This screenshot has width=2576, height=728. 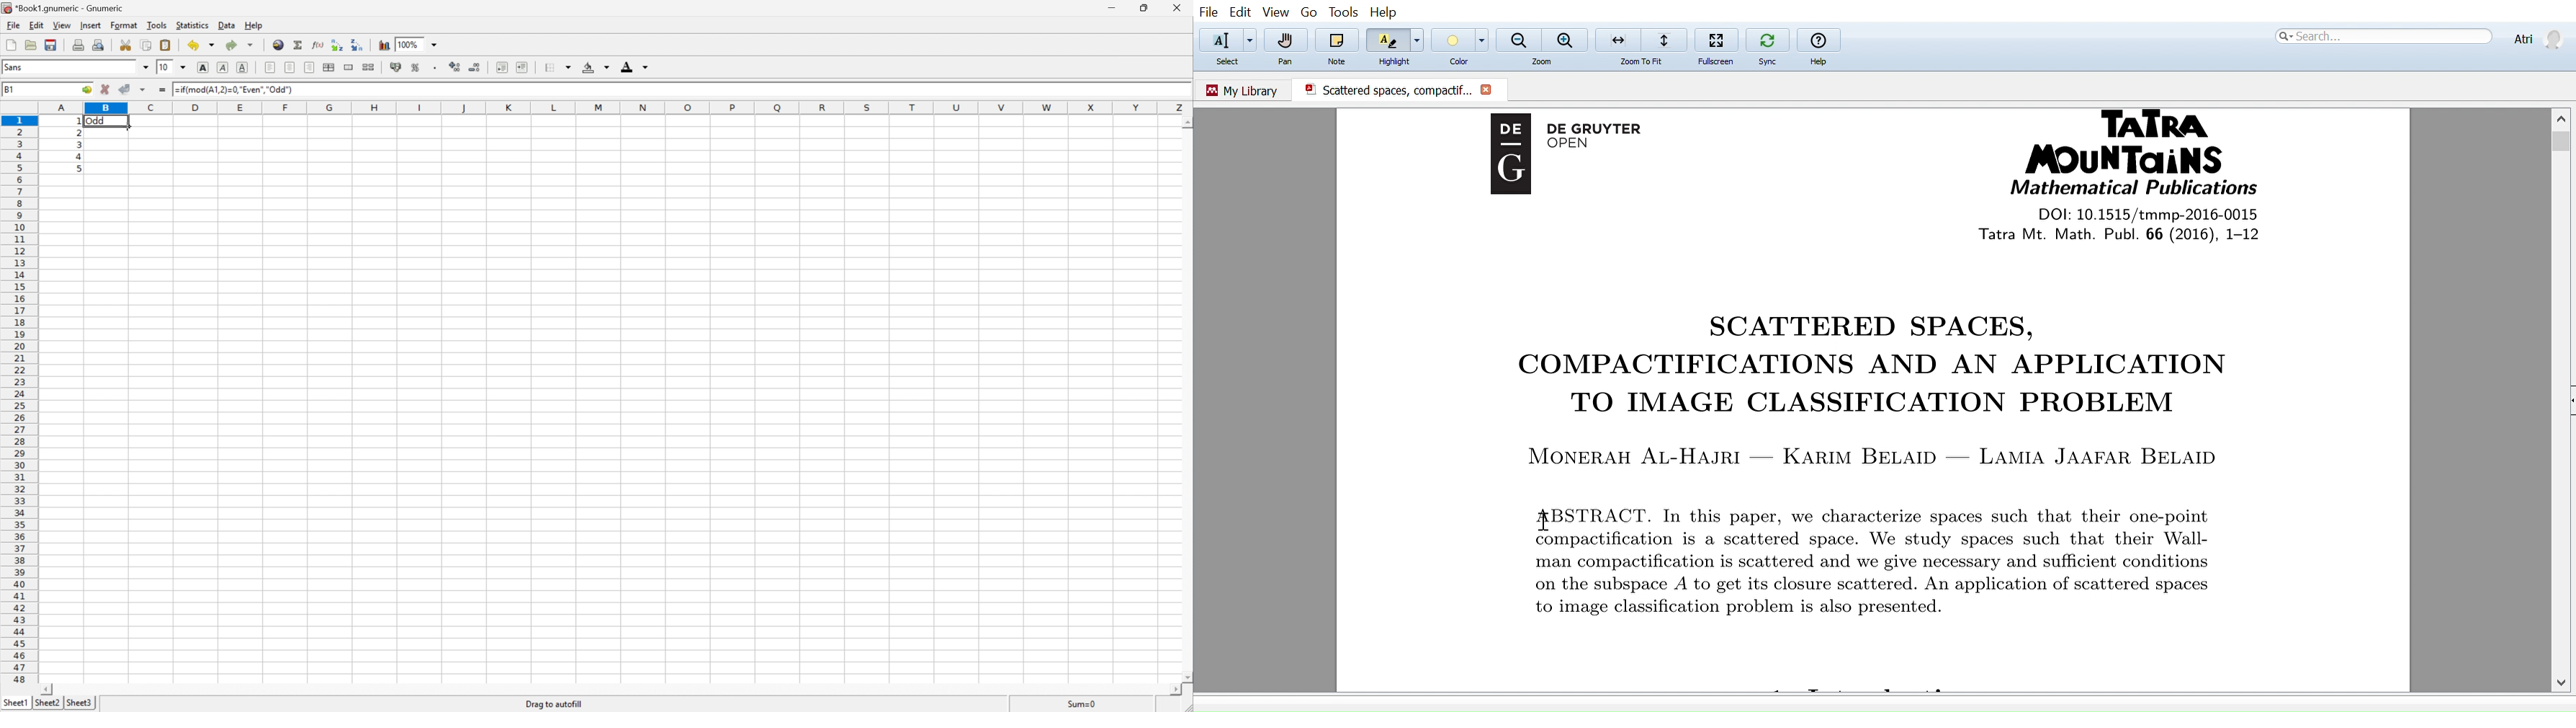 What do you see at coordinates (124, 90) in the screenshot?
I see `Accept changes` at bounding box center [124, 90].